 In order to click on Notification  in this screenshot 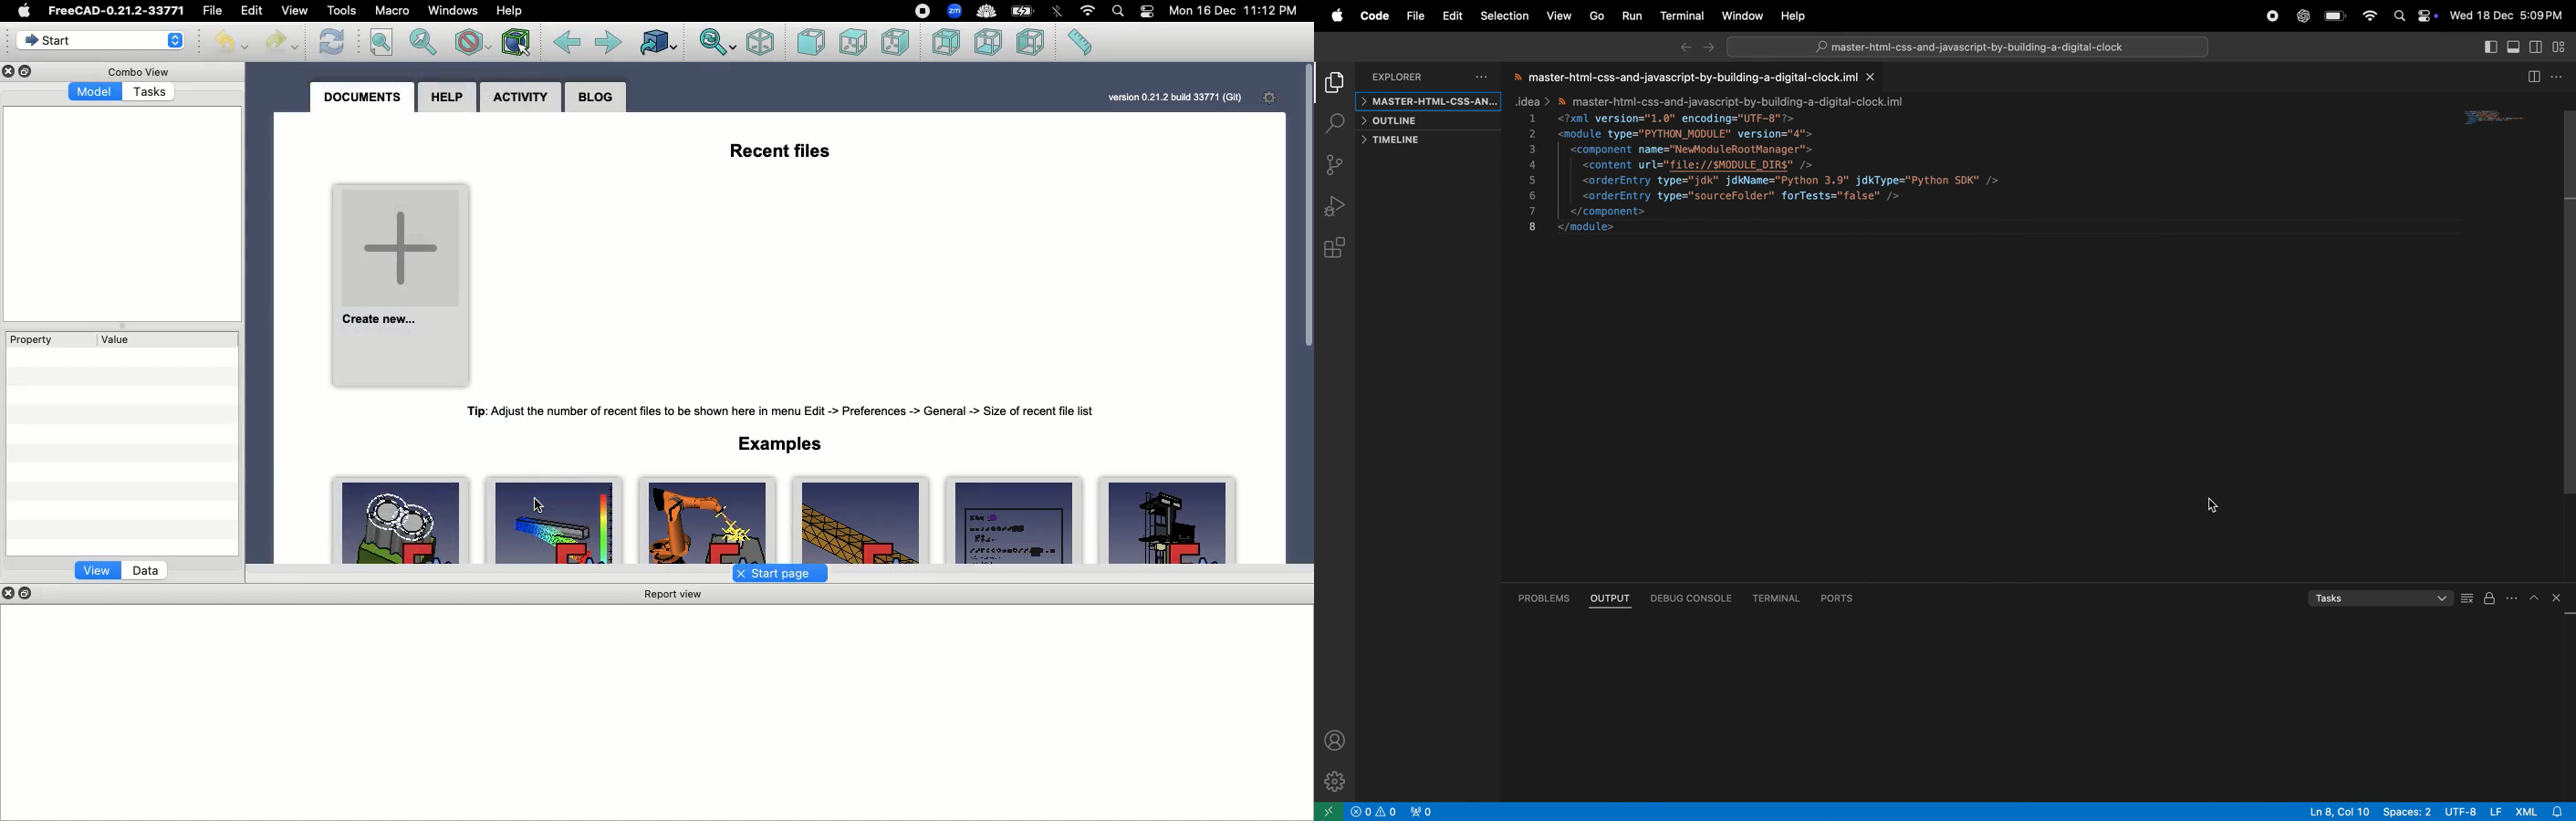, I will do `click(1148, 15)`.